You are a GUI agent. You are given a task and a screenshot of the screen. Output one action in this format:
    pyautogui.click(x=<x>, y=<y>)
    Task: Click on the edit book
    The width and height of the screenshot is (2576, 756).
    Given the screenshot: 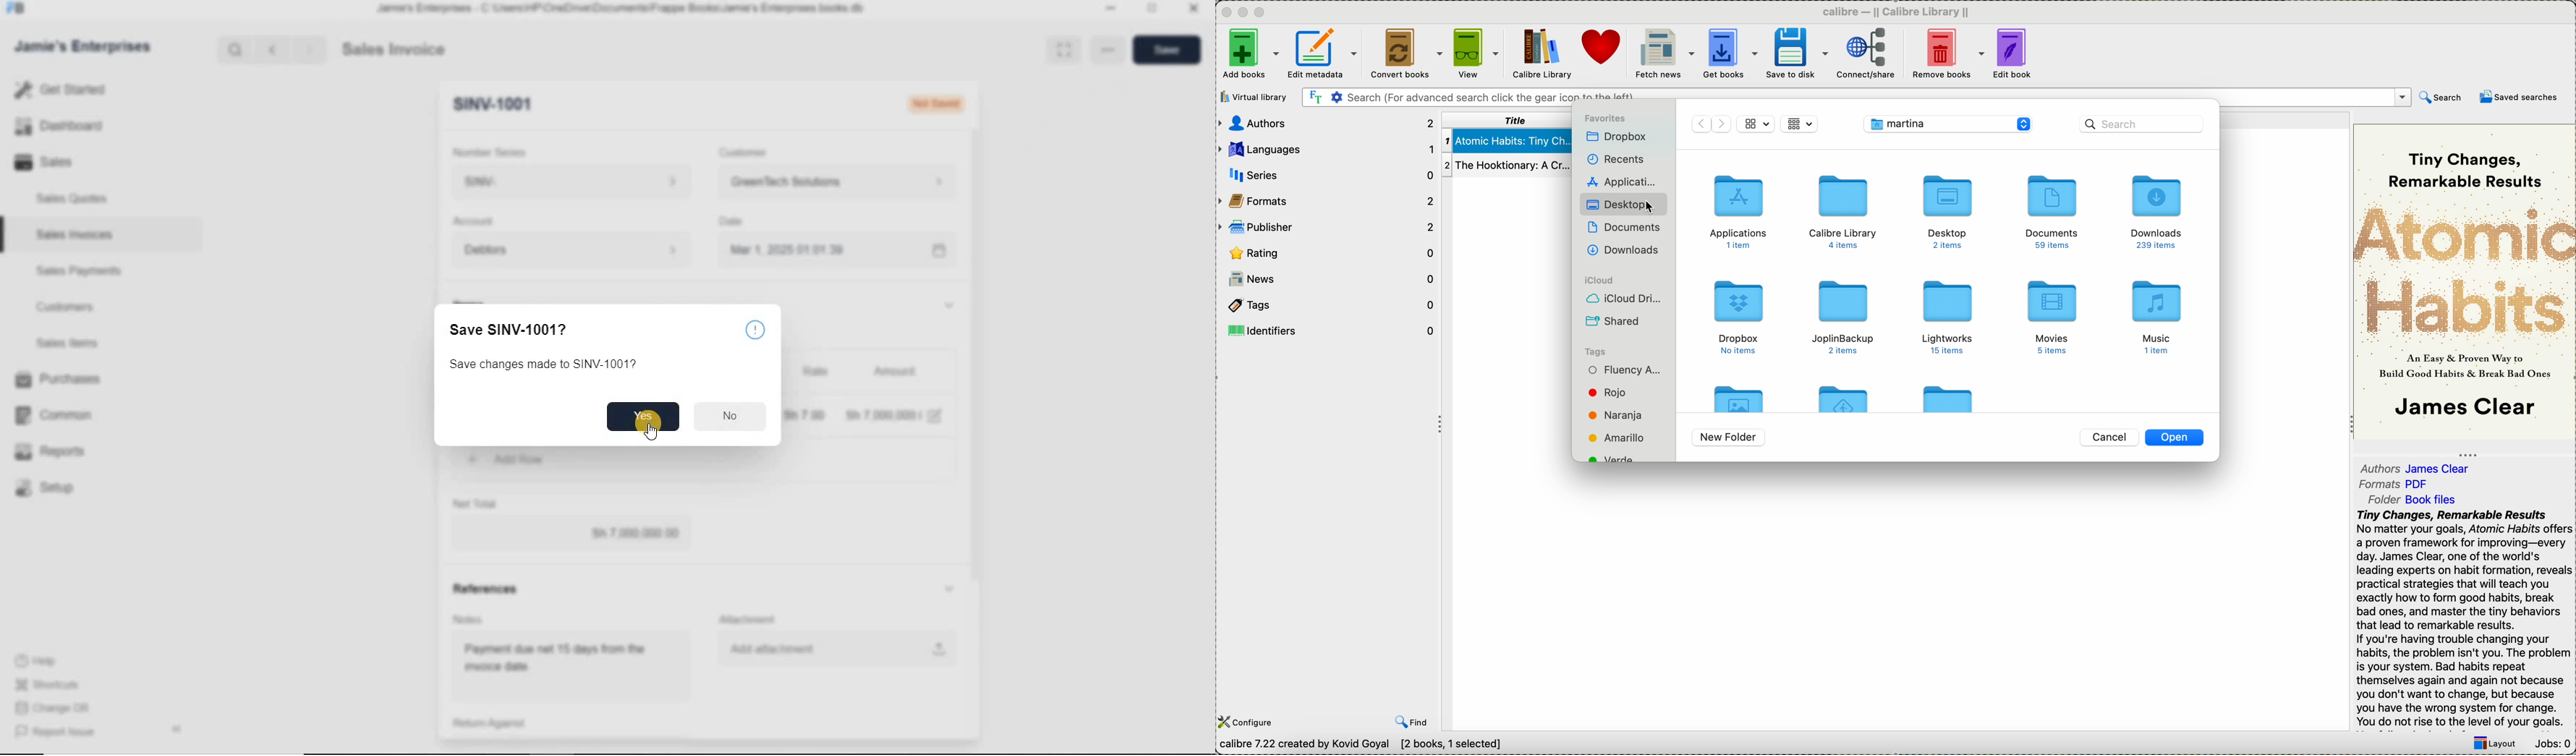 What is the action you would take?
    pyautogui.click(x=2014, y=55)
    